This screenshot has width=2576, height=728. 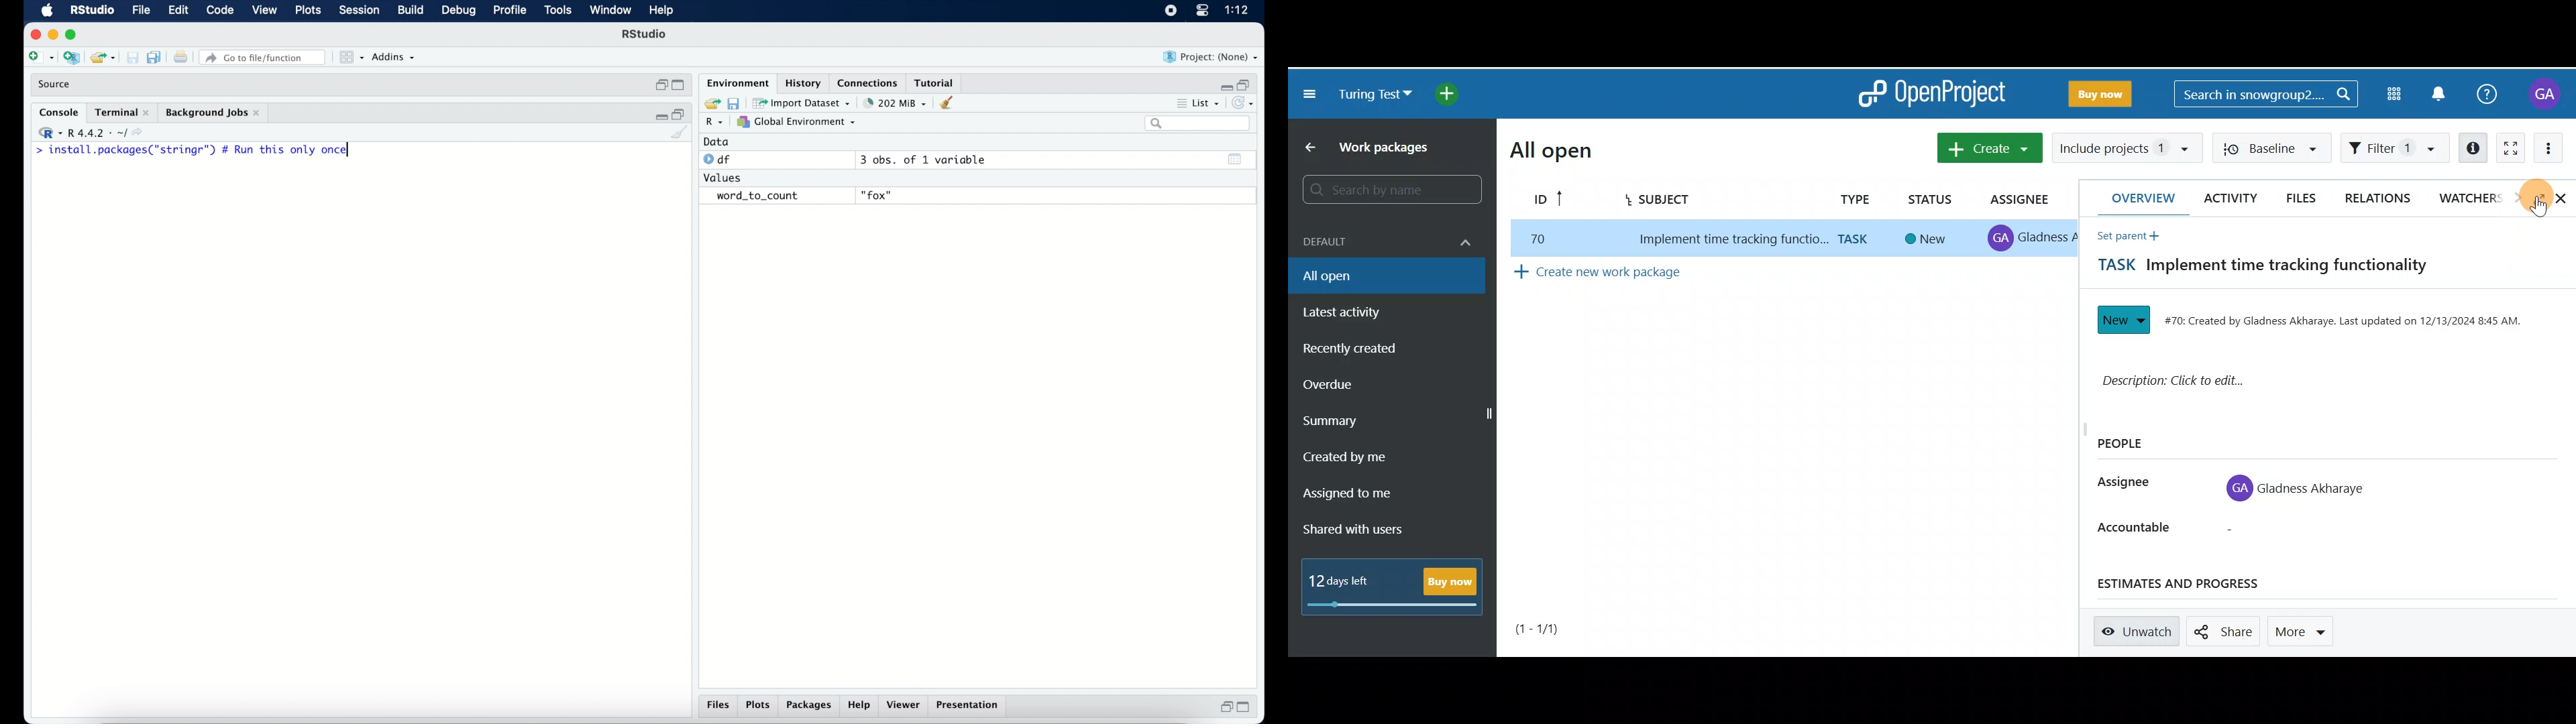 What do you see at coordinates (122, 113) in the screenshot?
I see `terminal` at bounding box center [122, 113].